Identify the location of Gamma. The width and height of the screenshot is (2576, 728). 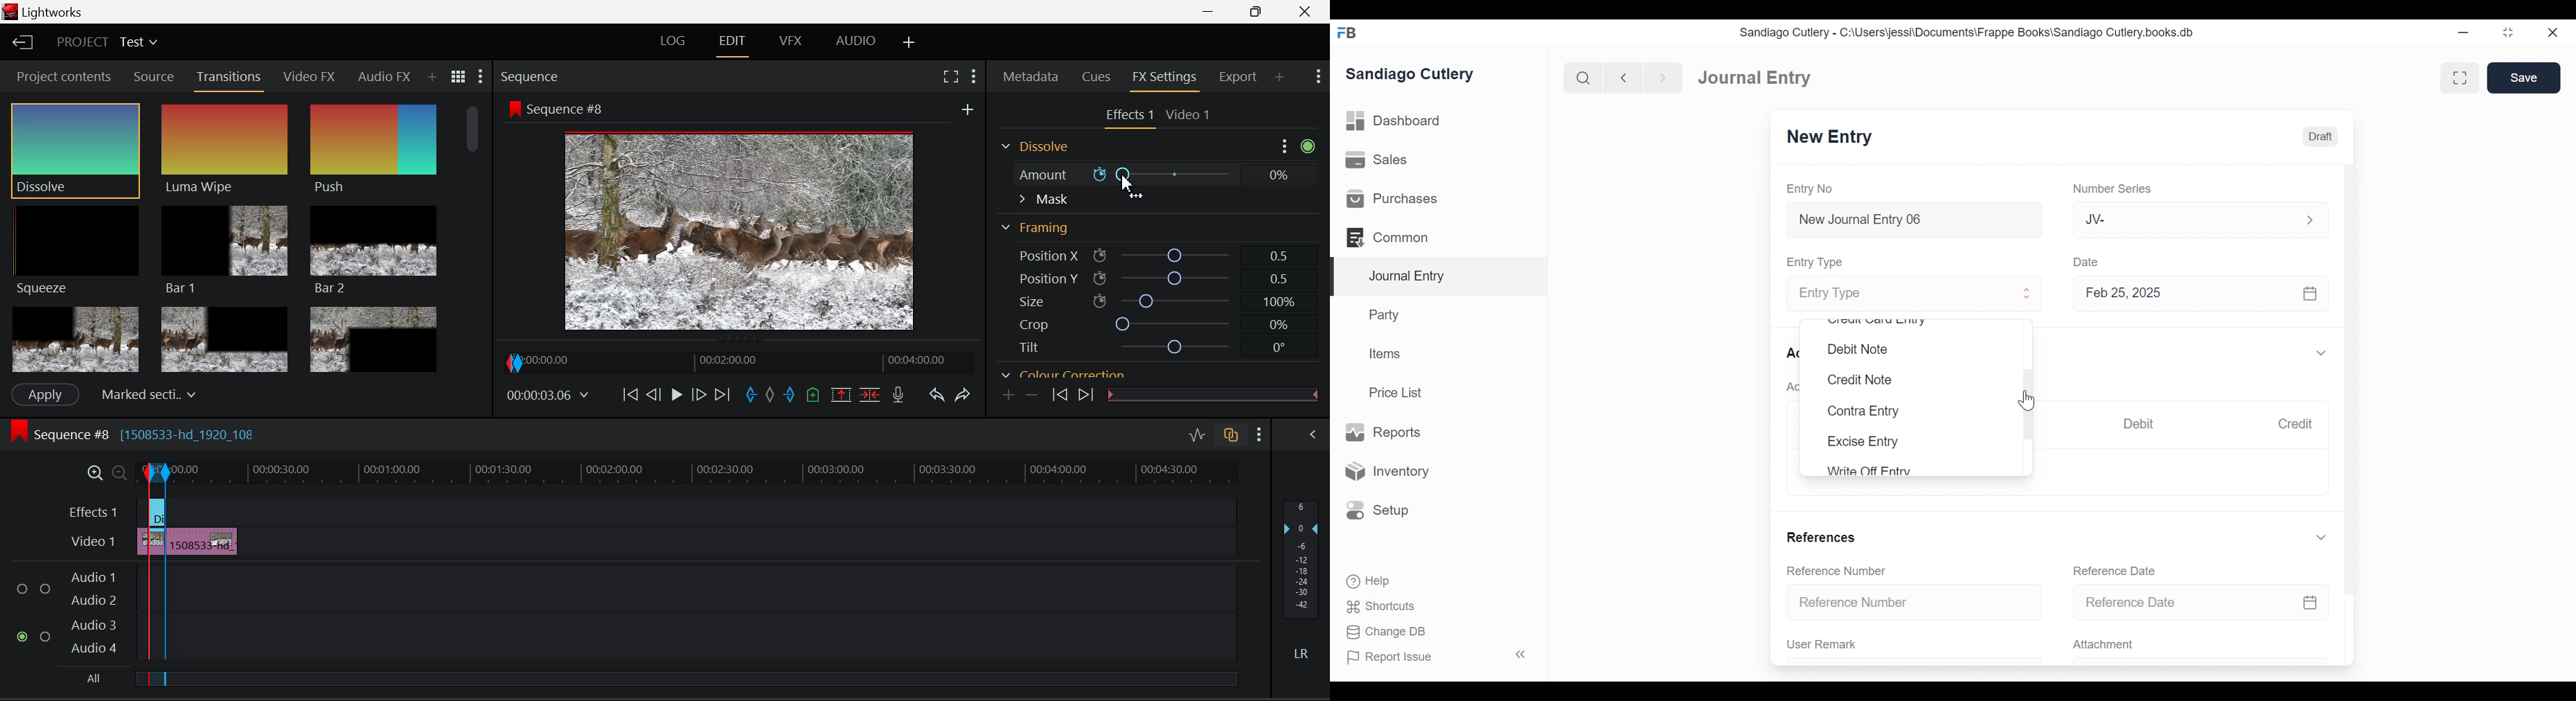
(1137, 374).